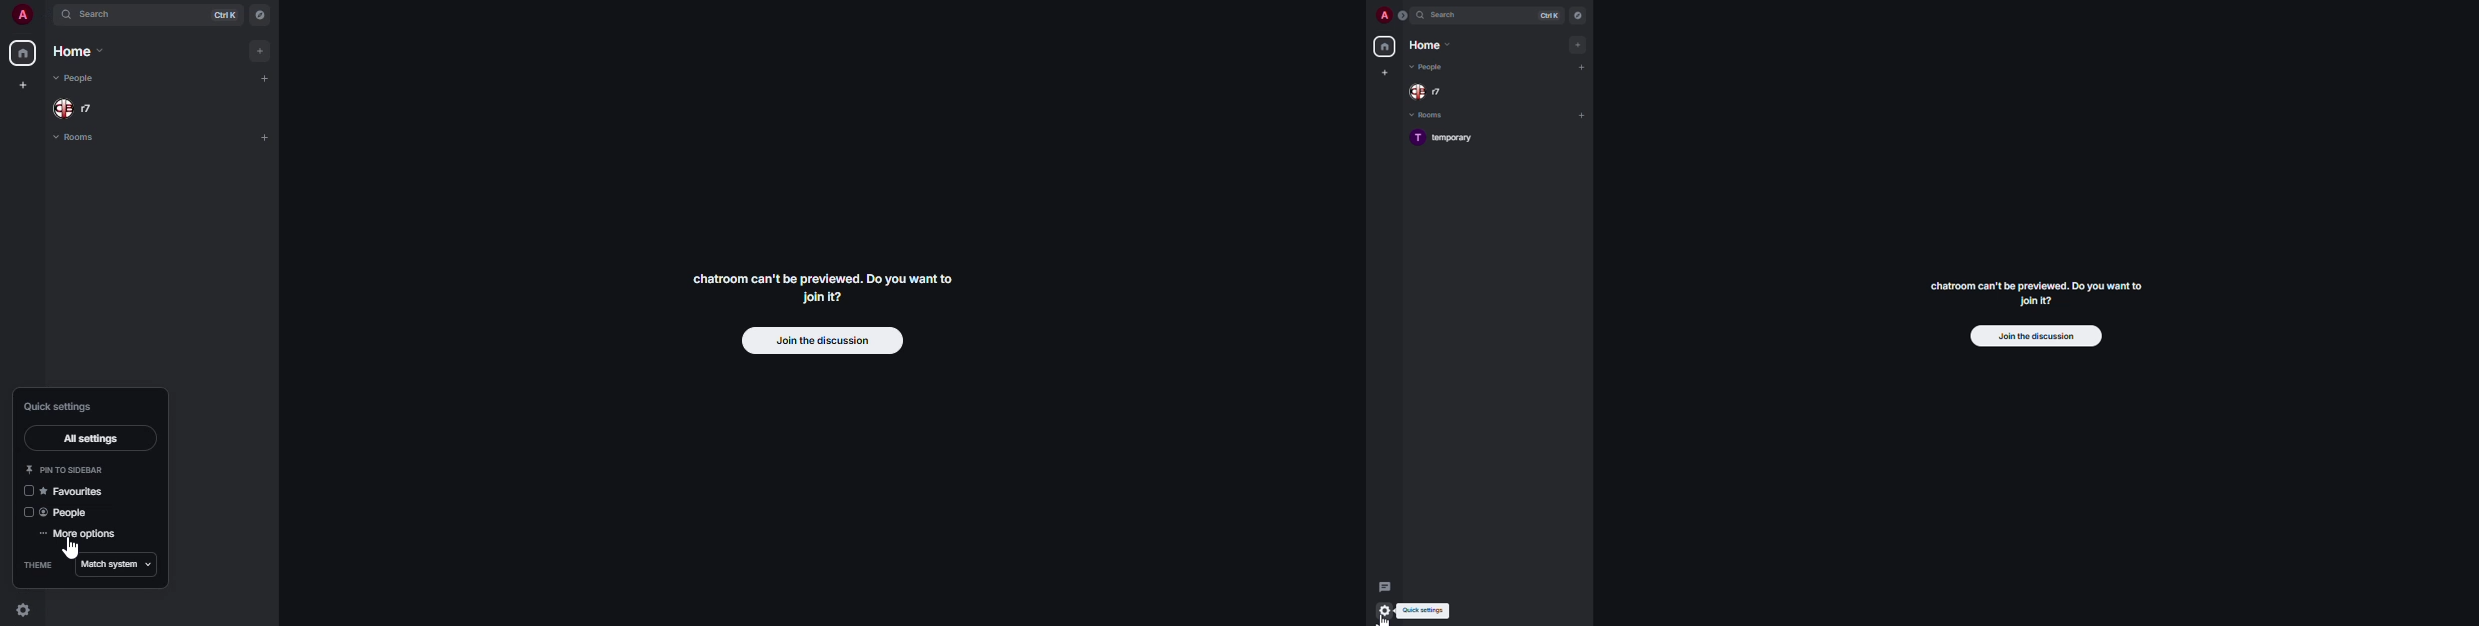 The width and height of the screenshot is (2492, 644). What do you see at coordinates (262, 12) in the screenshot?
I see `navigator` at bounding box center [262, 12].